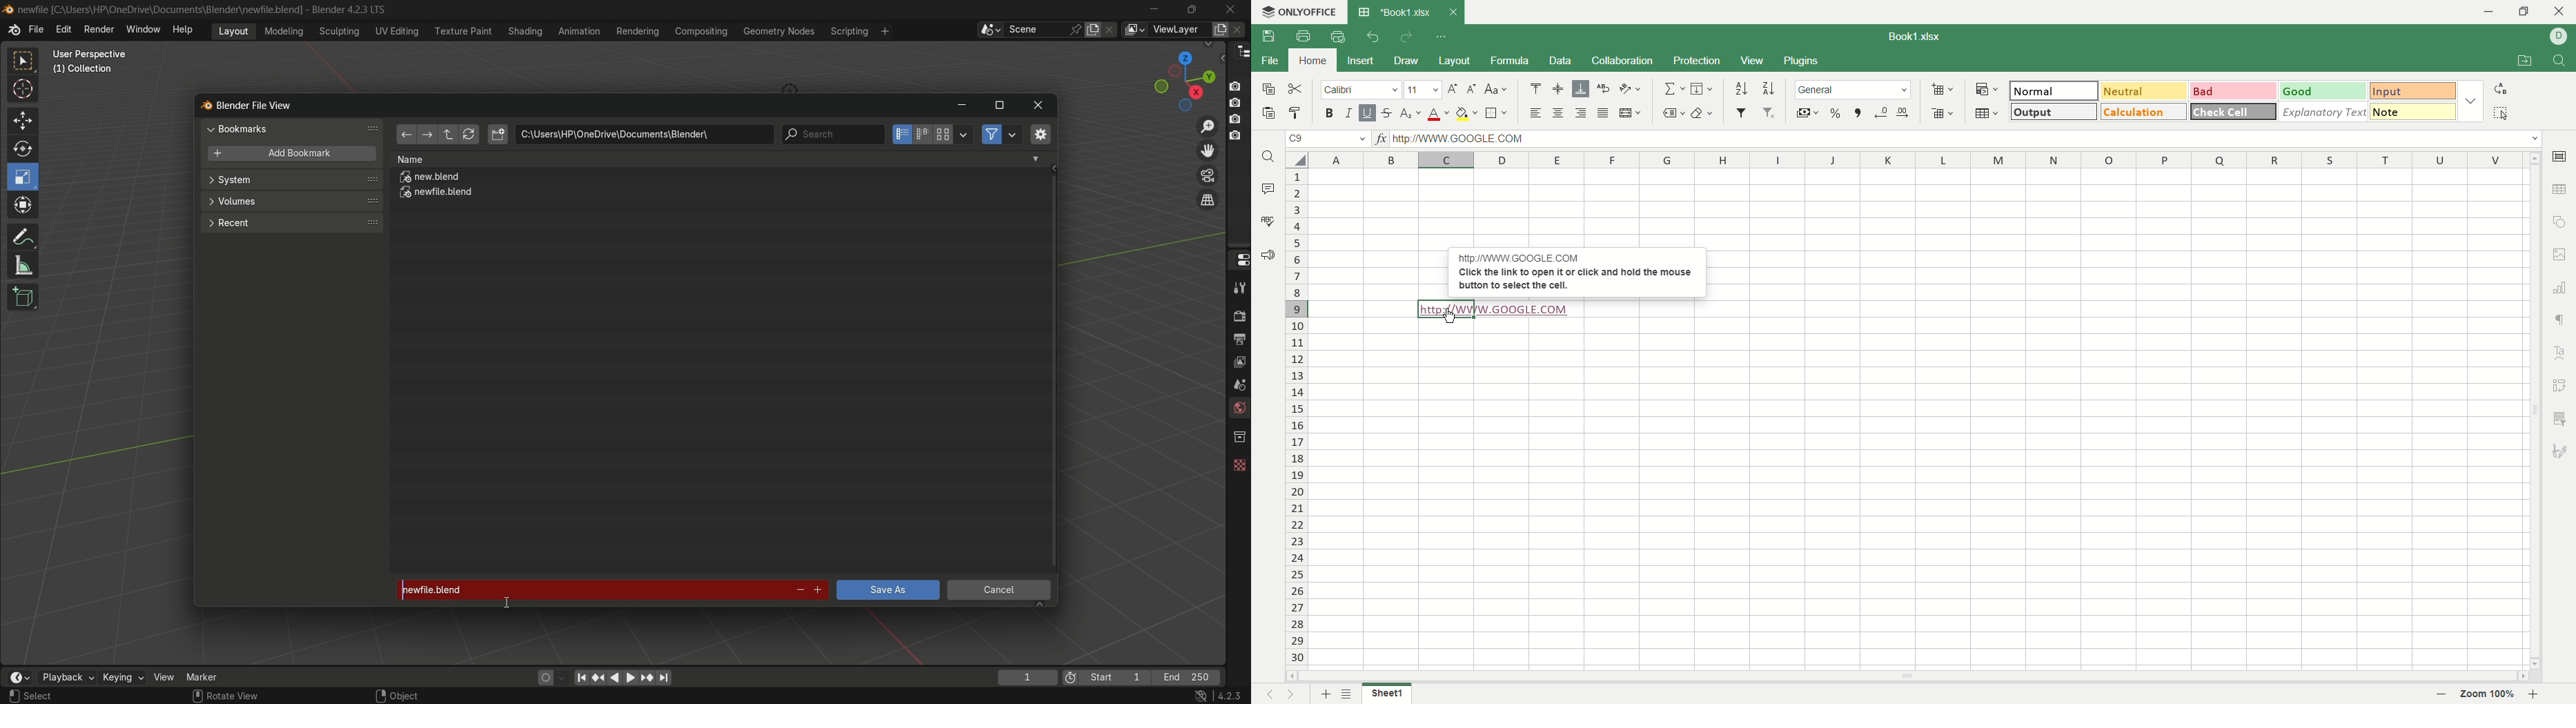 Image resolution: width=2576 pixels, height=728 pixels. I want to click on number format, so click(1852, 89).